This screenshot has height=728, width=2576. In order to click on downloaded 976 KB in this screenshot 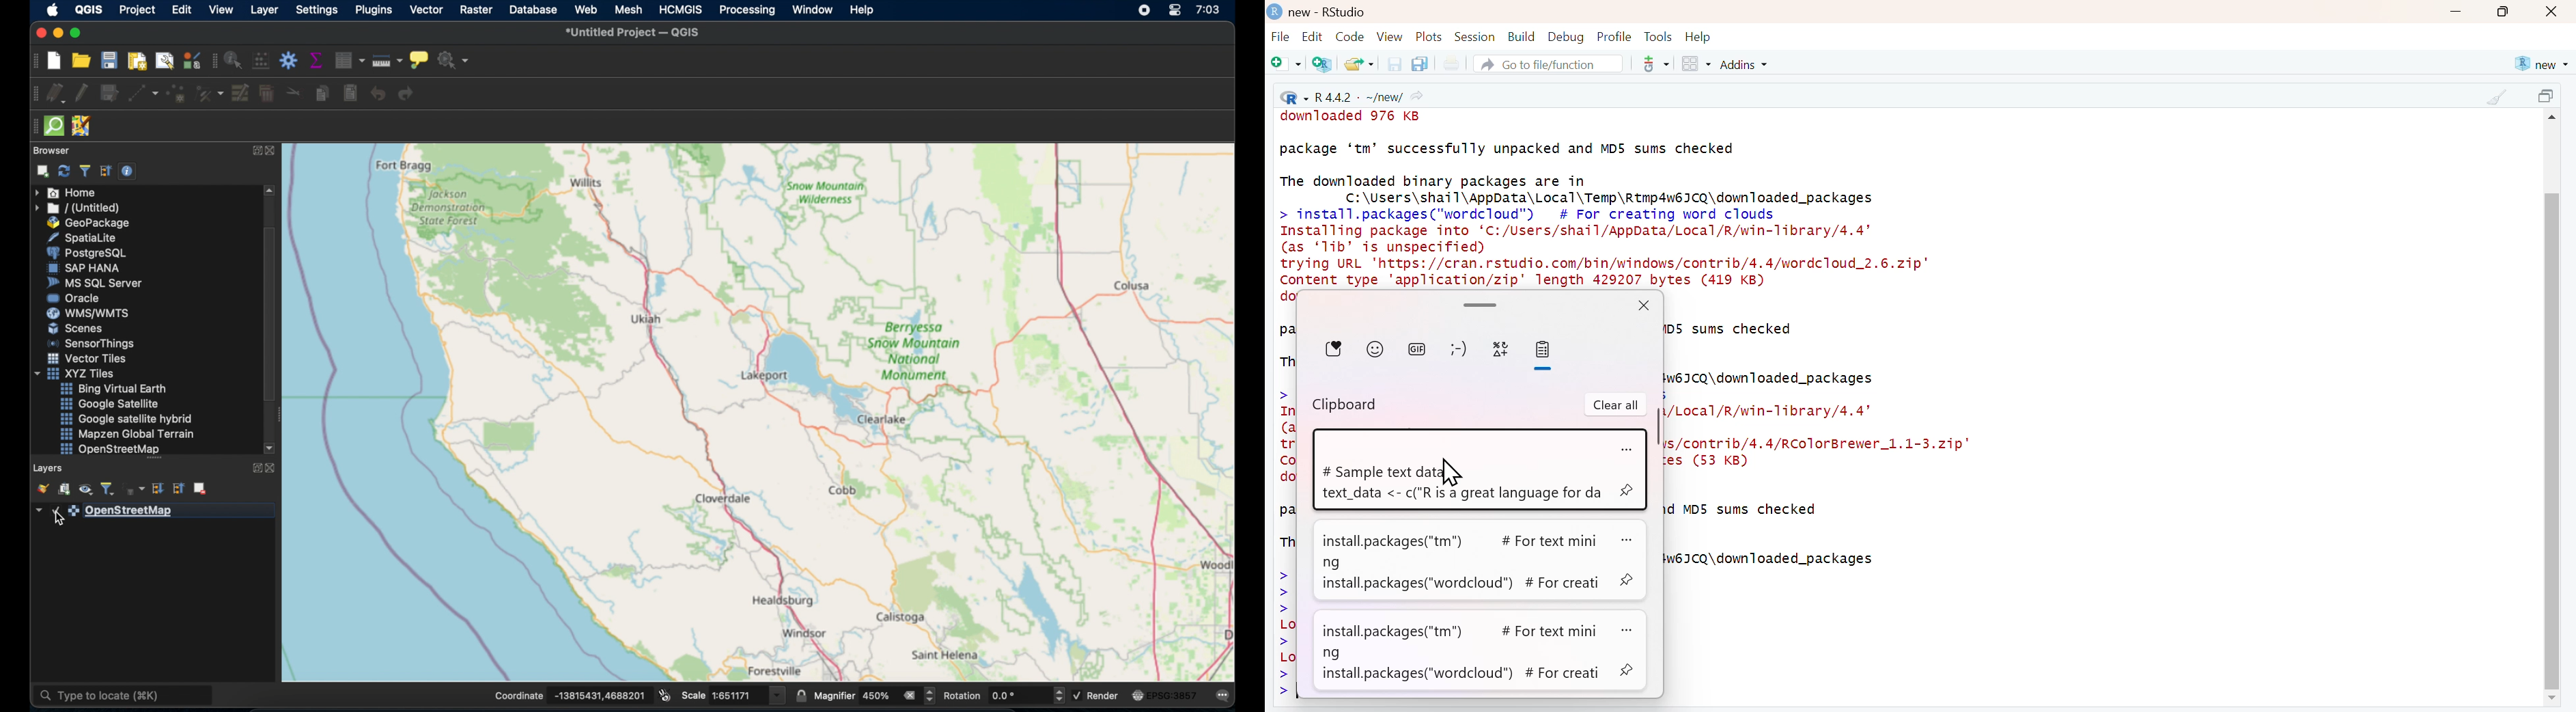, I will do `click(1355, 117)`.